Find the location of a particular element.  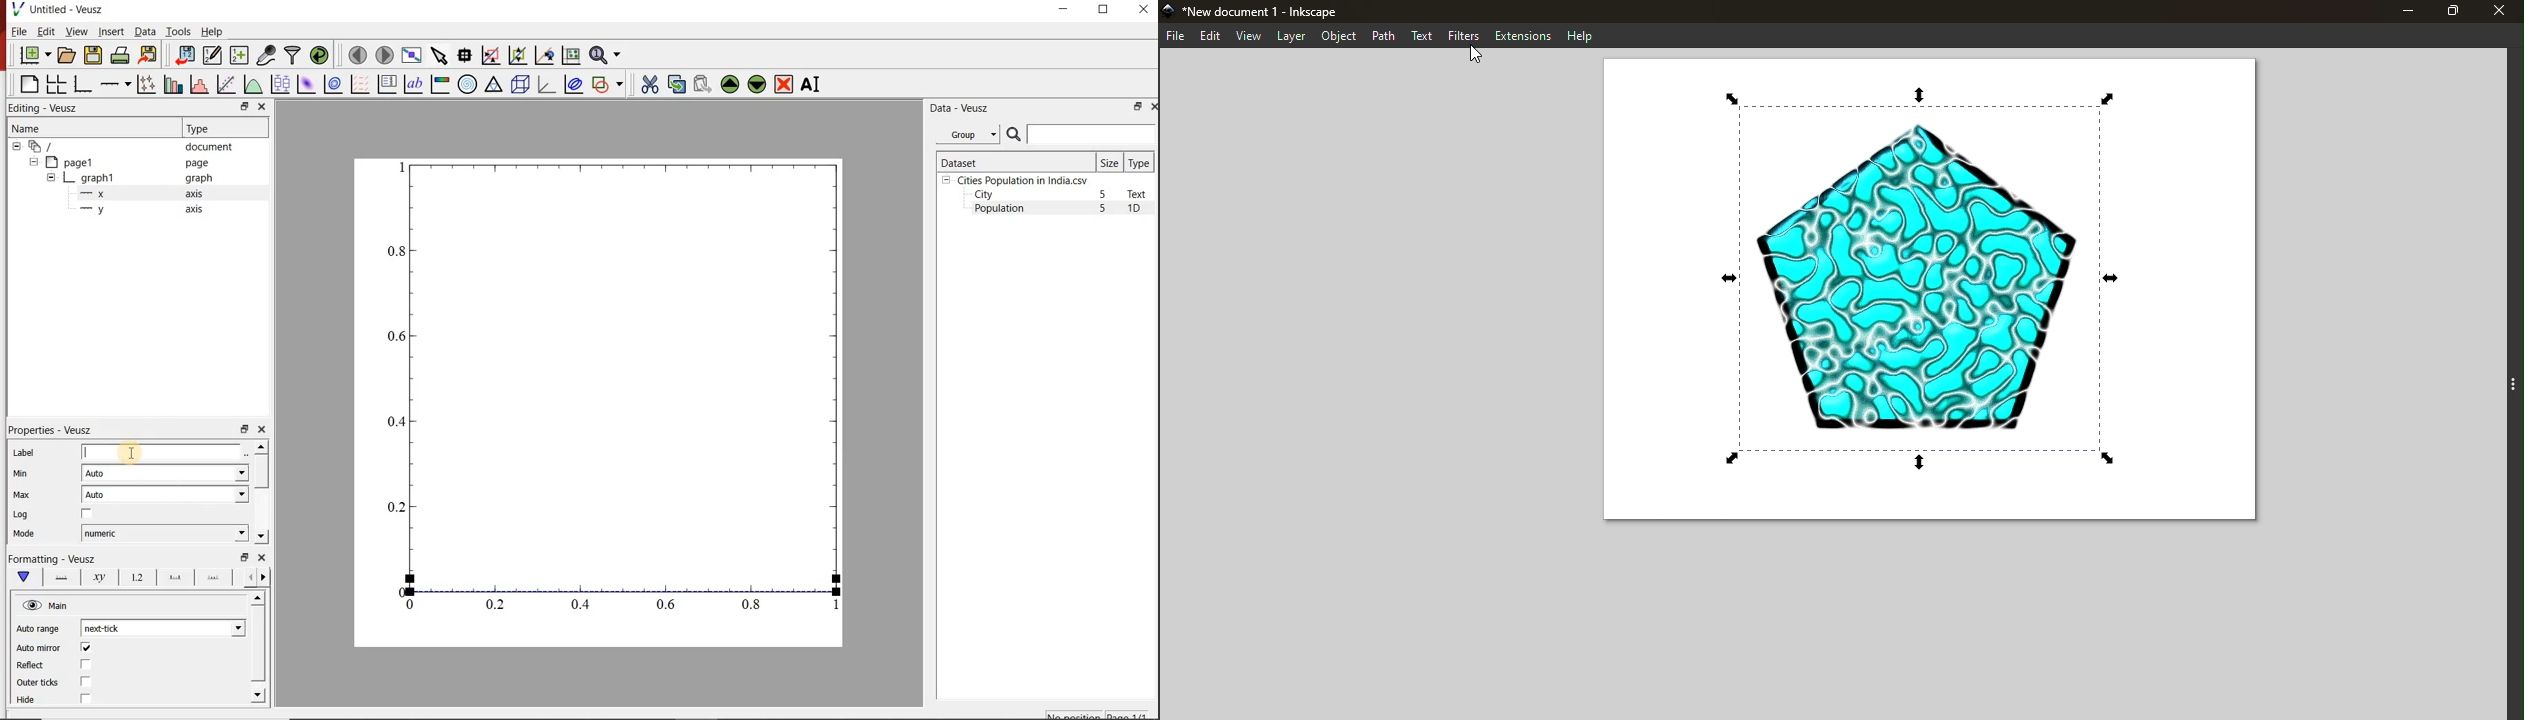

Maximize is located at coordinates (2456, 10).